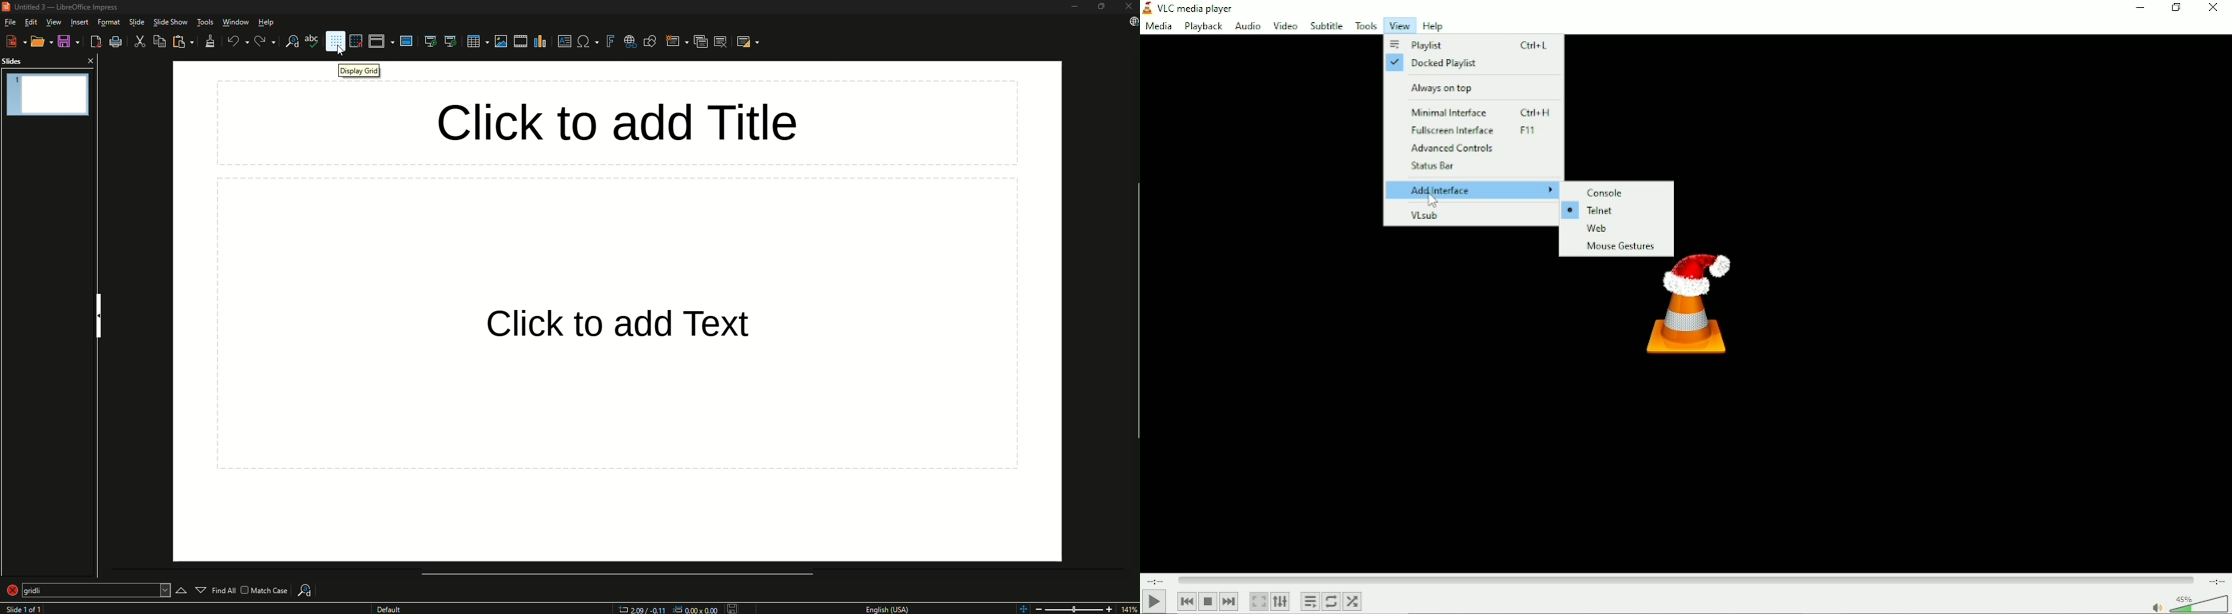 The height and width of the screenshot is (616, 2240). I want to click on Insert hyperlink, so click(629, 41).